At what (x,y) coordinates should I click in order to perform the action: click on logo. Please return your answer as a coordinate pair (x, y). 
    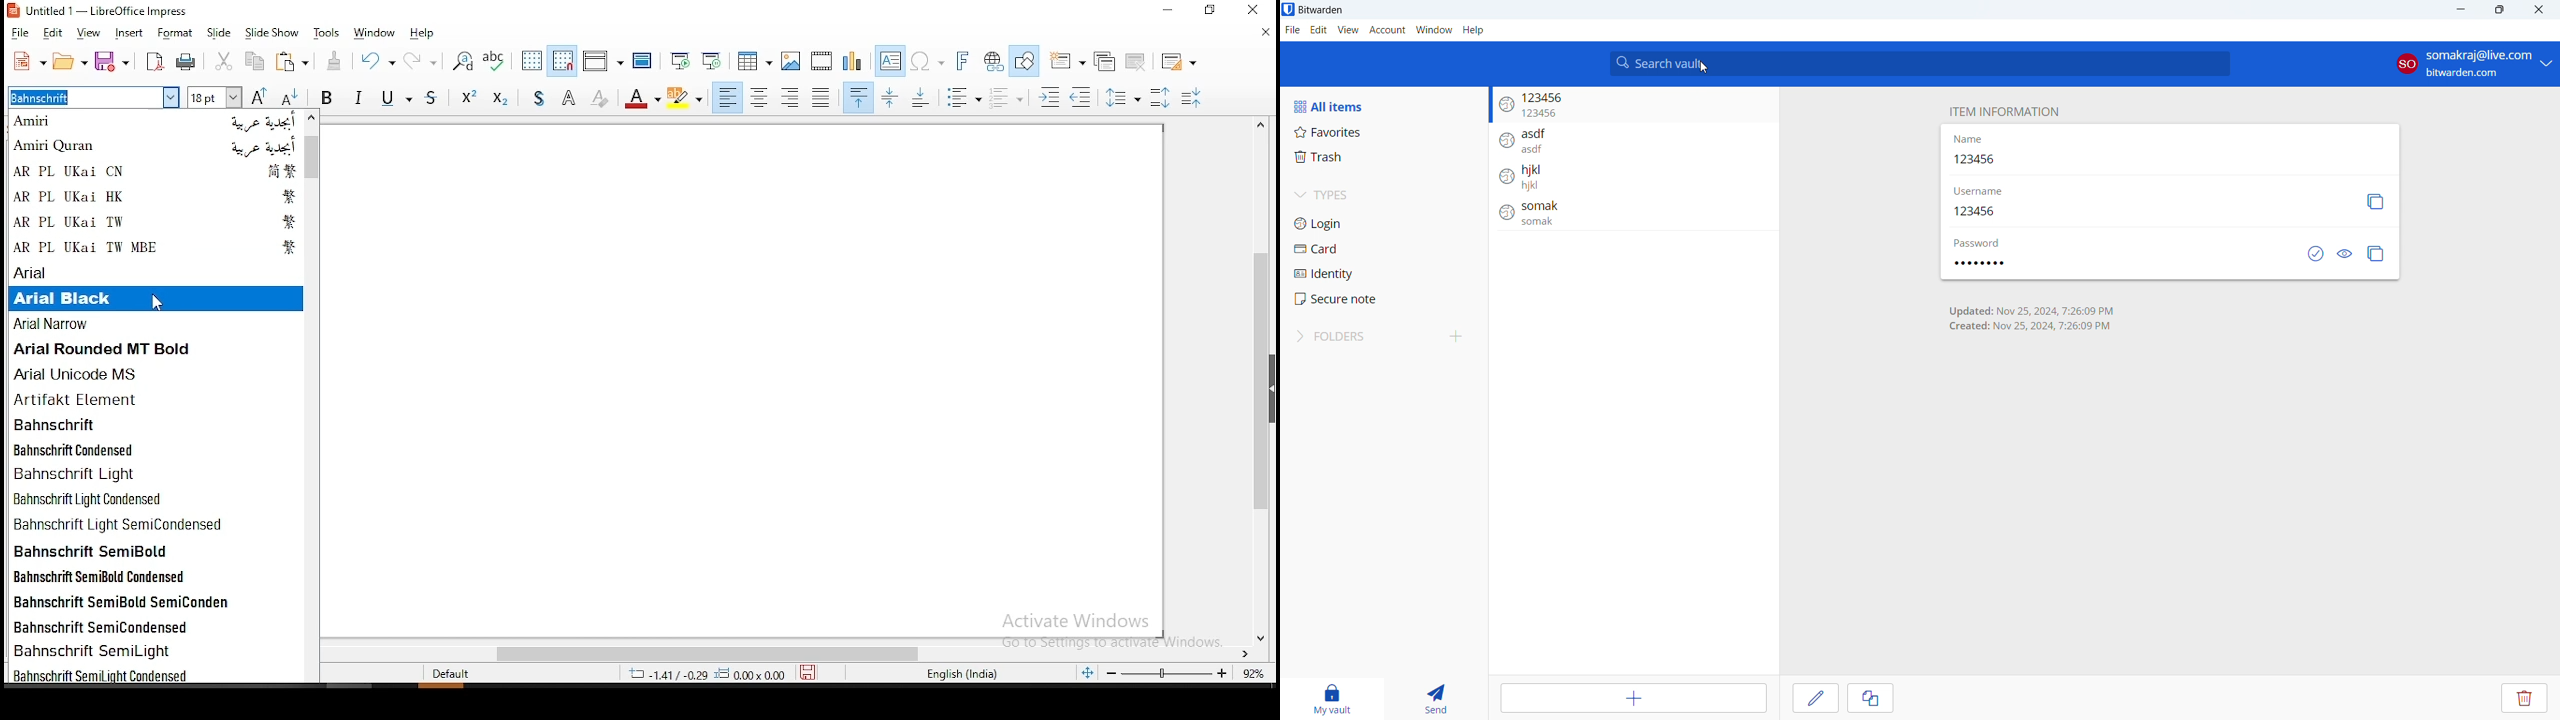
    Looking at the image, I should click on (1288, 9).